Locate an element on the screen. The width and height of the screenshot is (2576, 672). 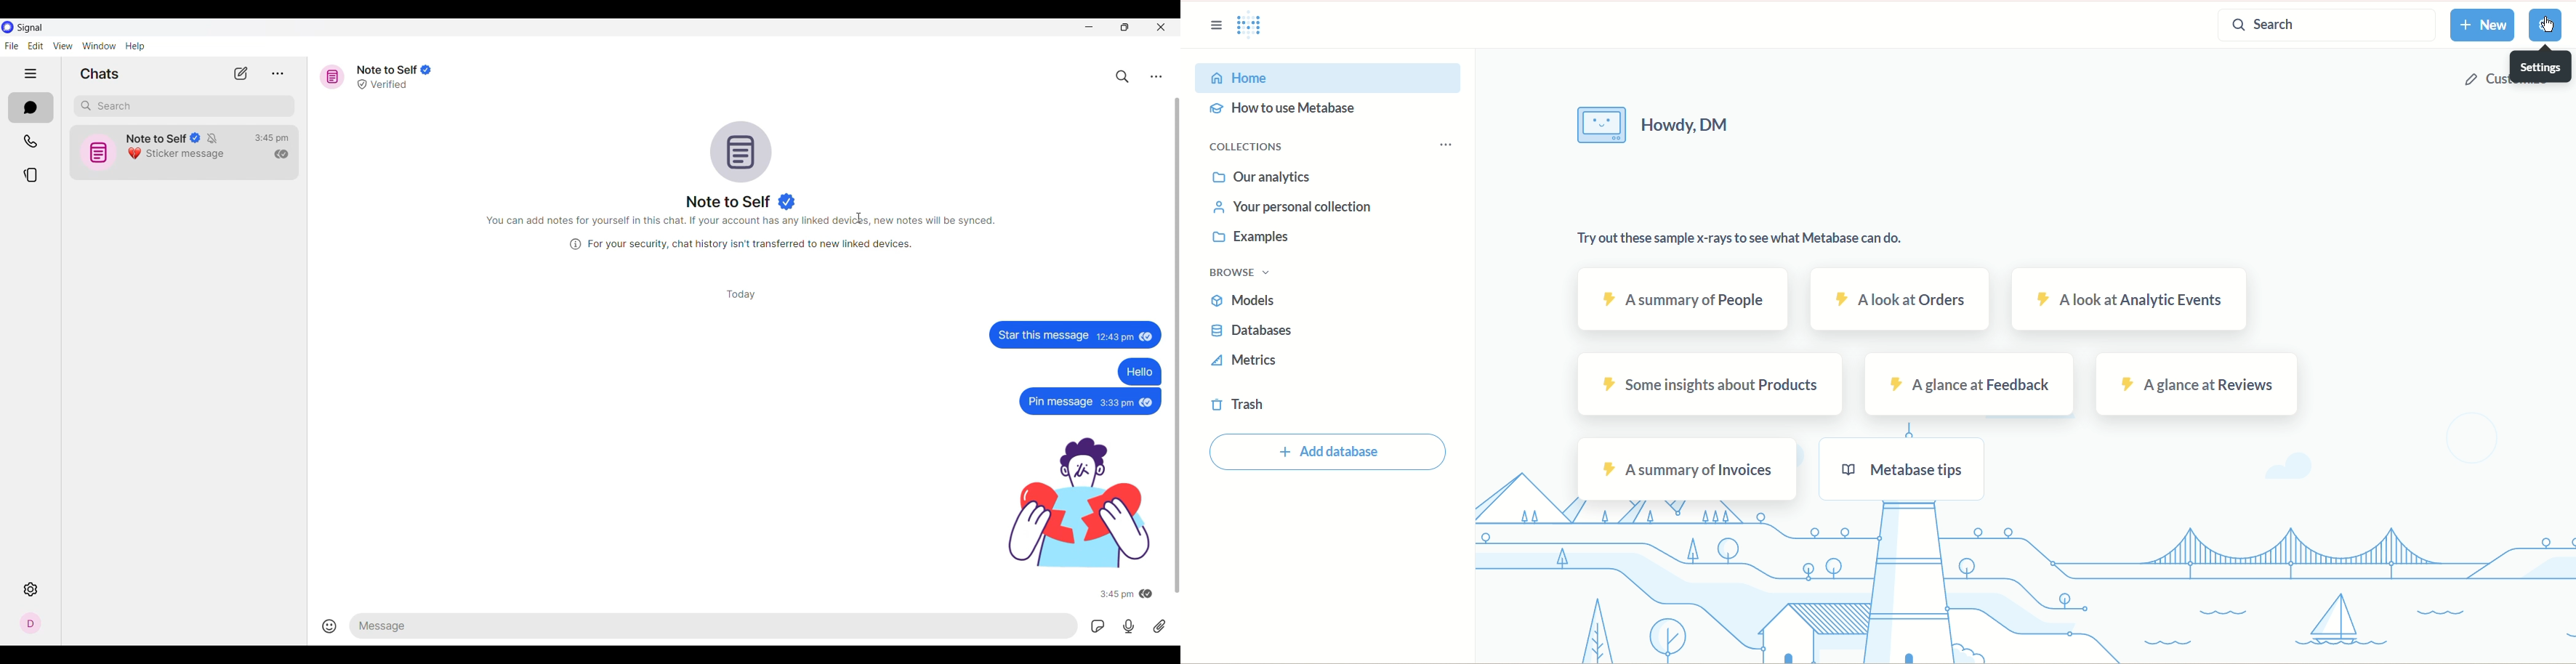
search is located at coordinates (2327, 24).